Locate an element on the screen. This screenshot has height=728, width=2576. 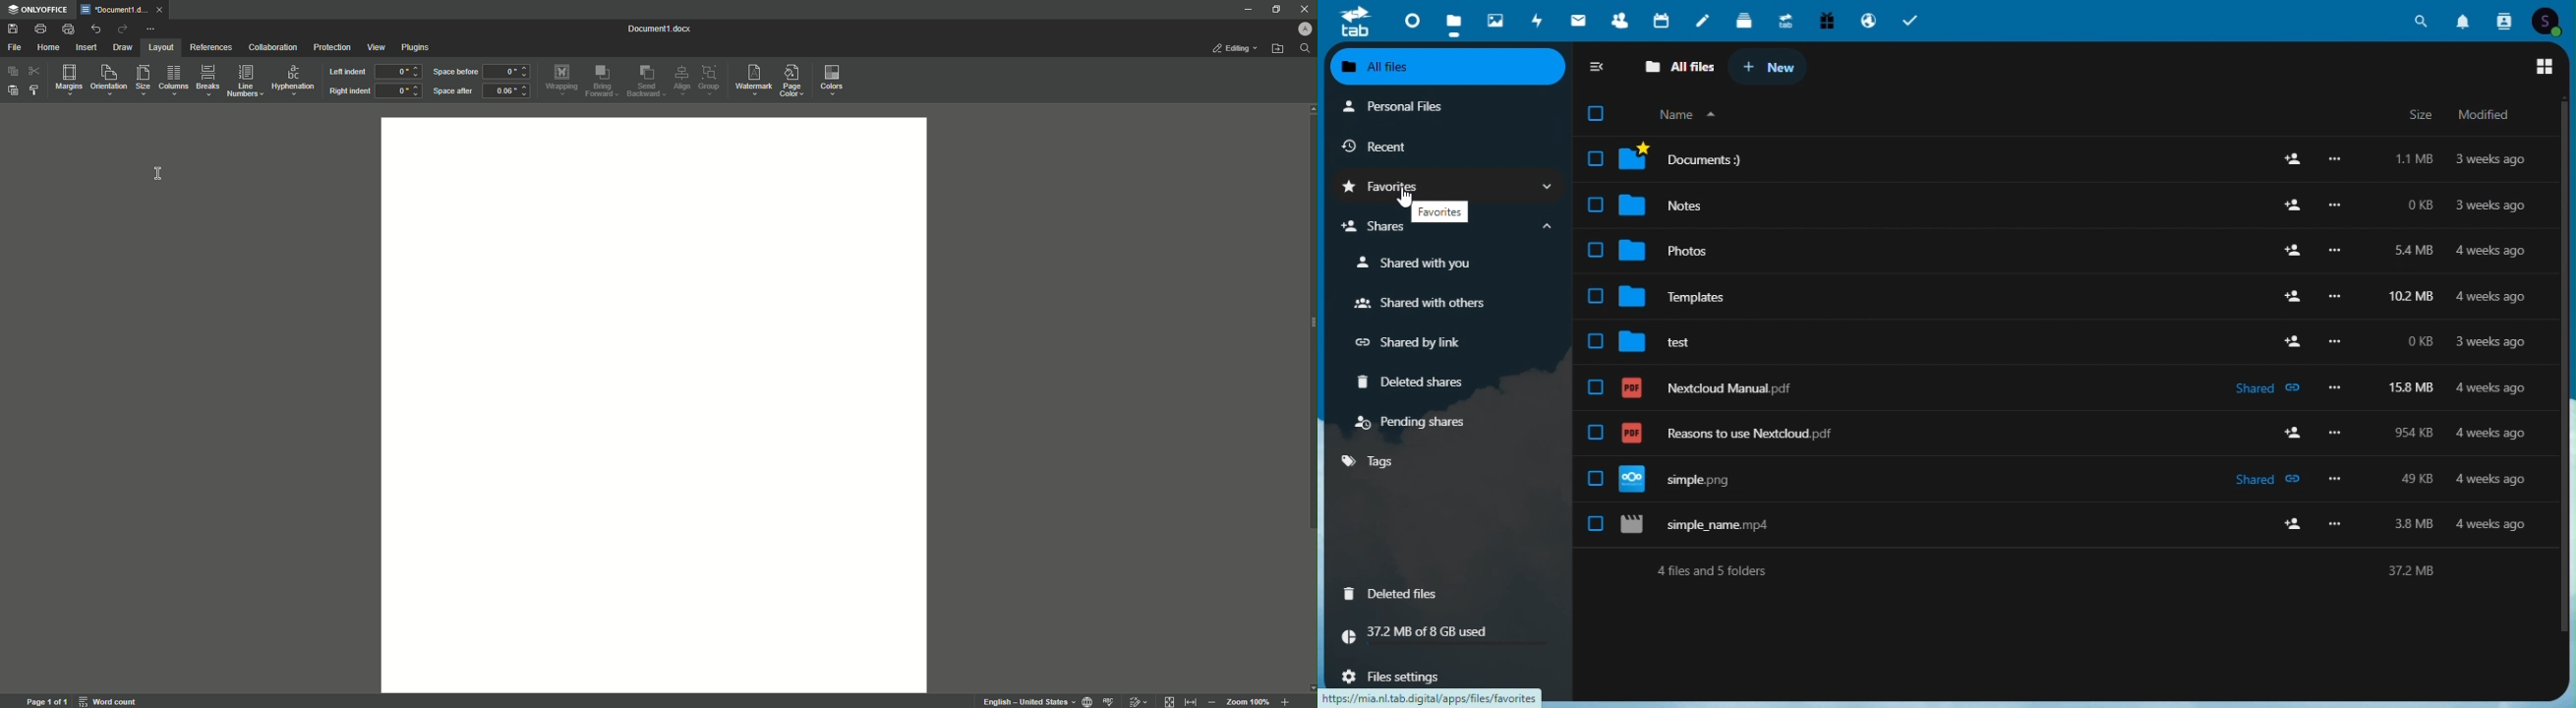
Draw is located at coordinates (123, 46).